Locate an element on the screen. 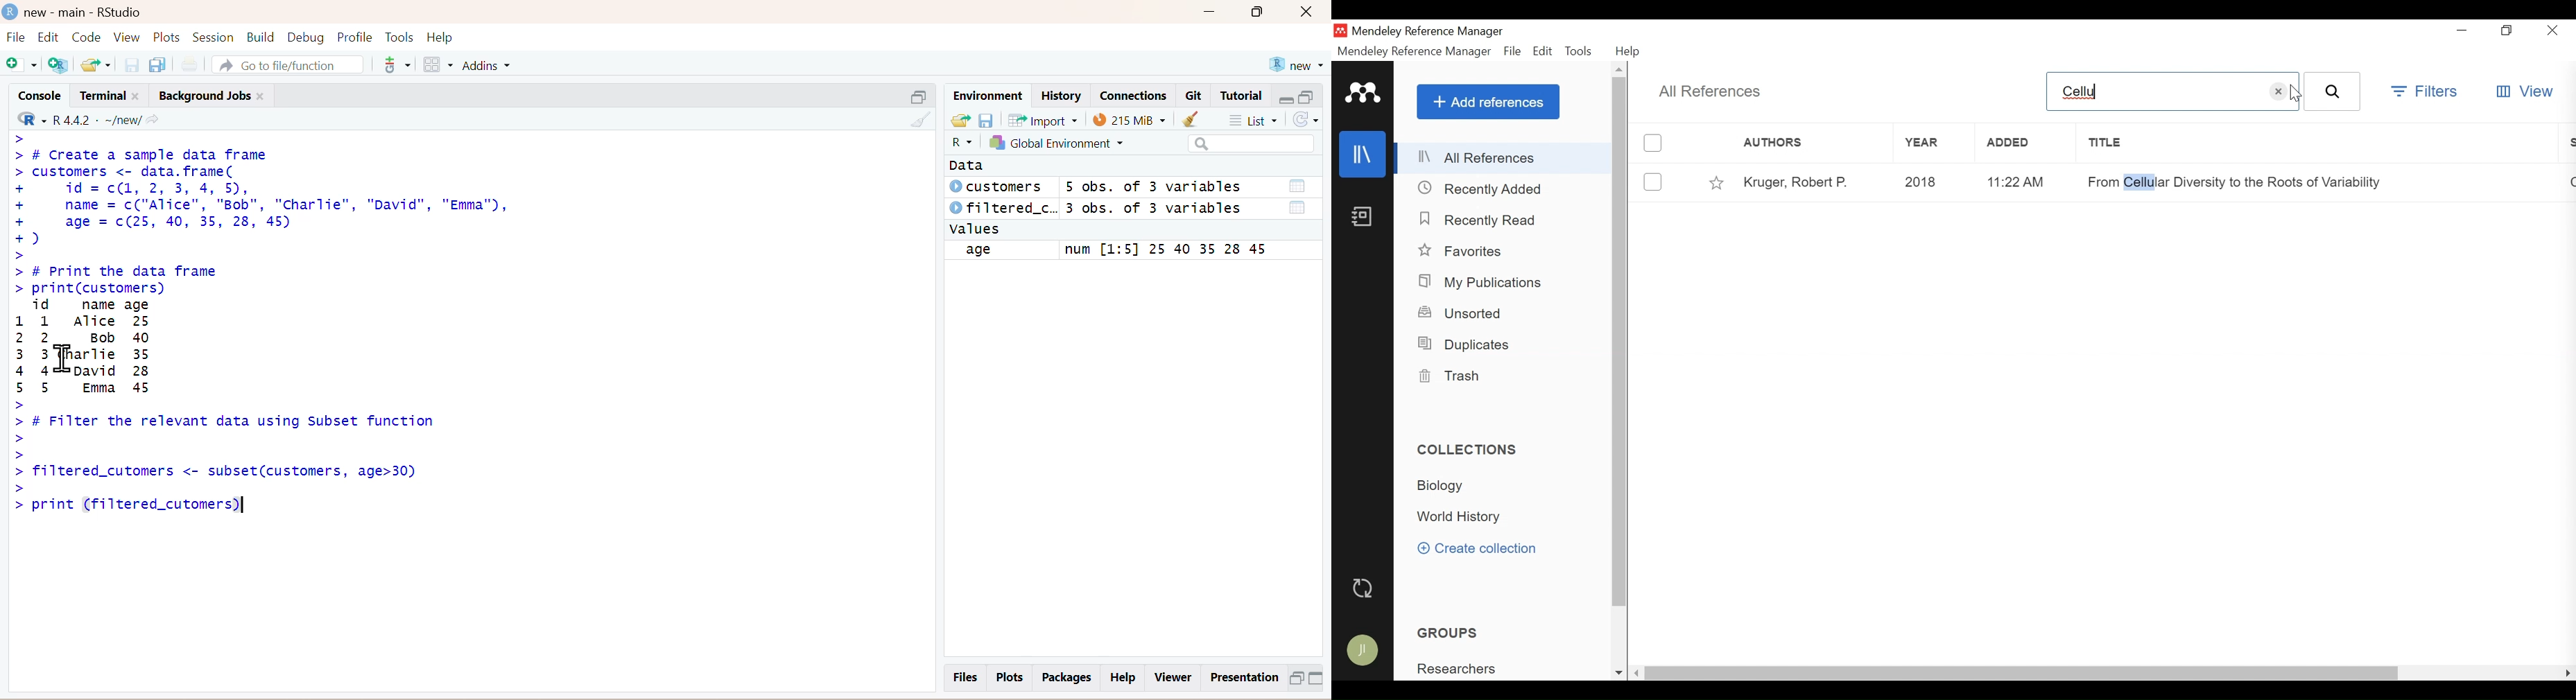  File is located at coordinates (1513, 52).